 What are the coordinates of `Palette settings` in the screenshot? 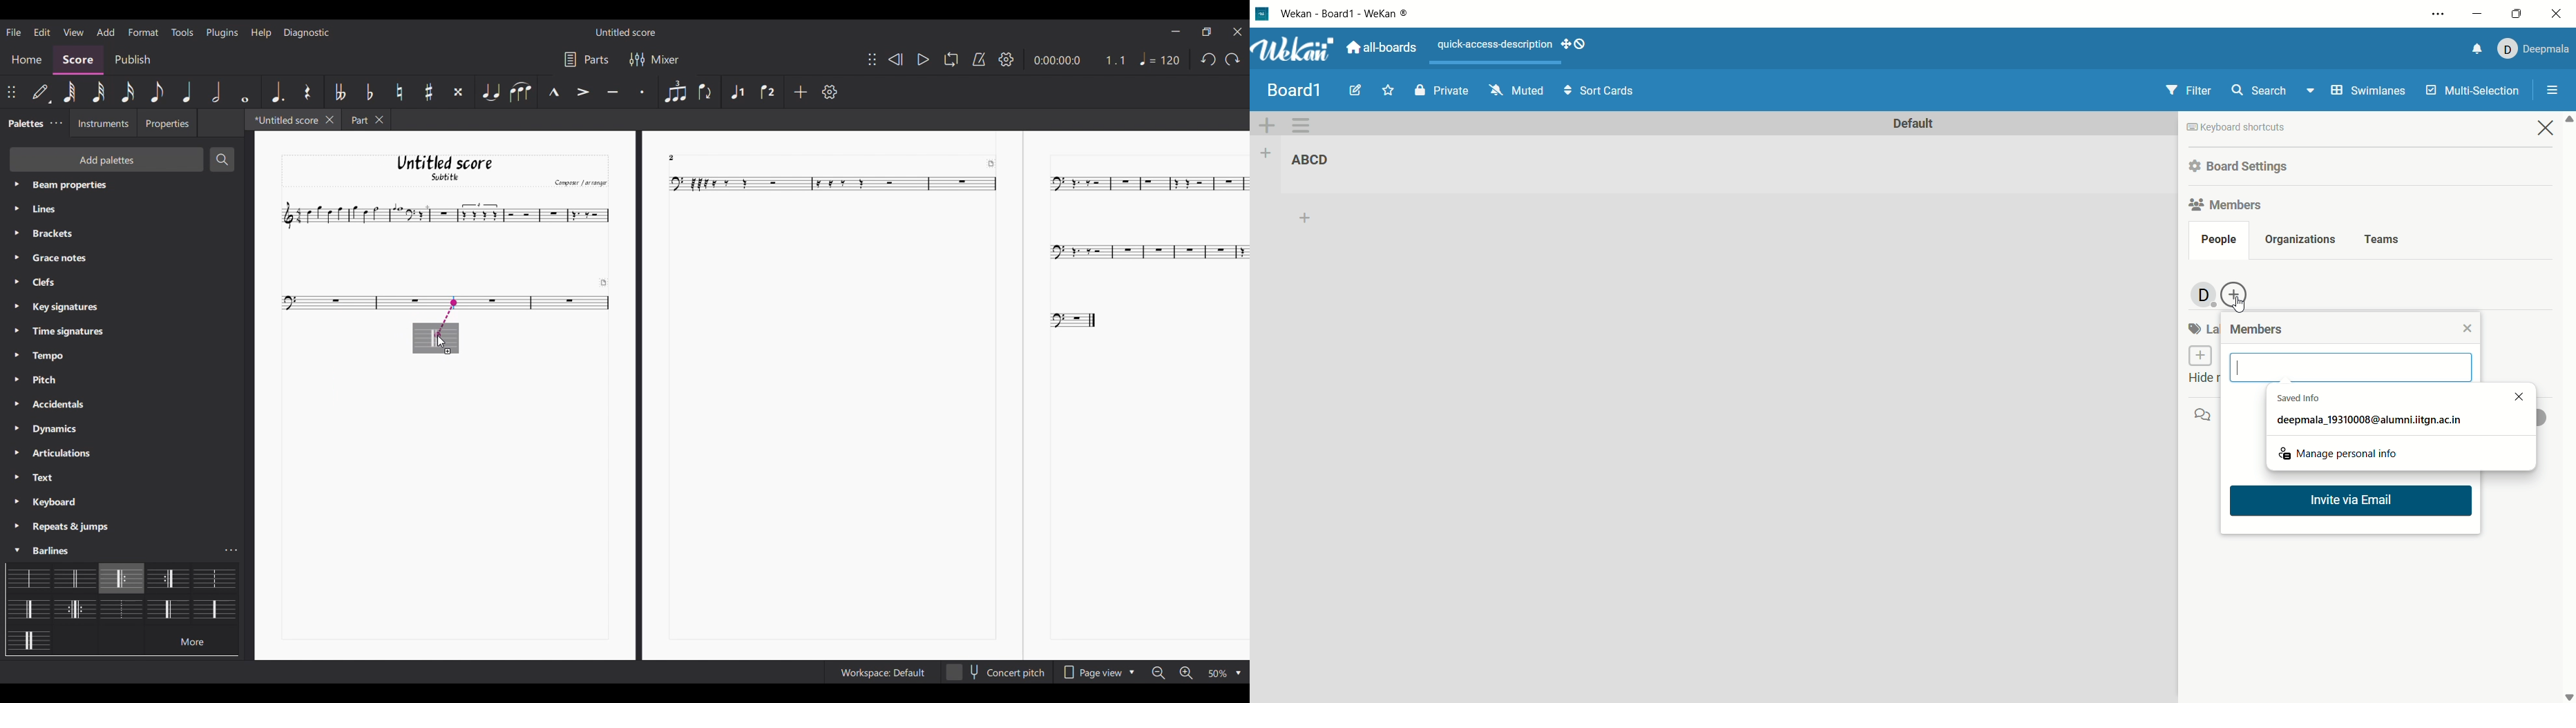 It's located at (48, 355).